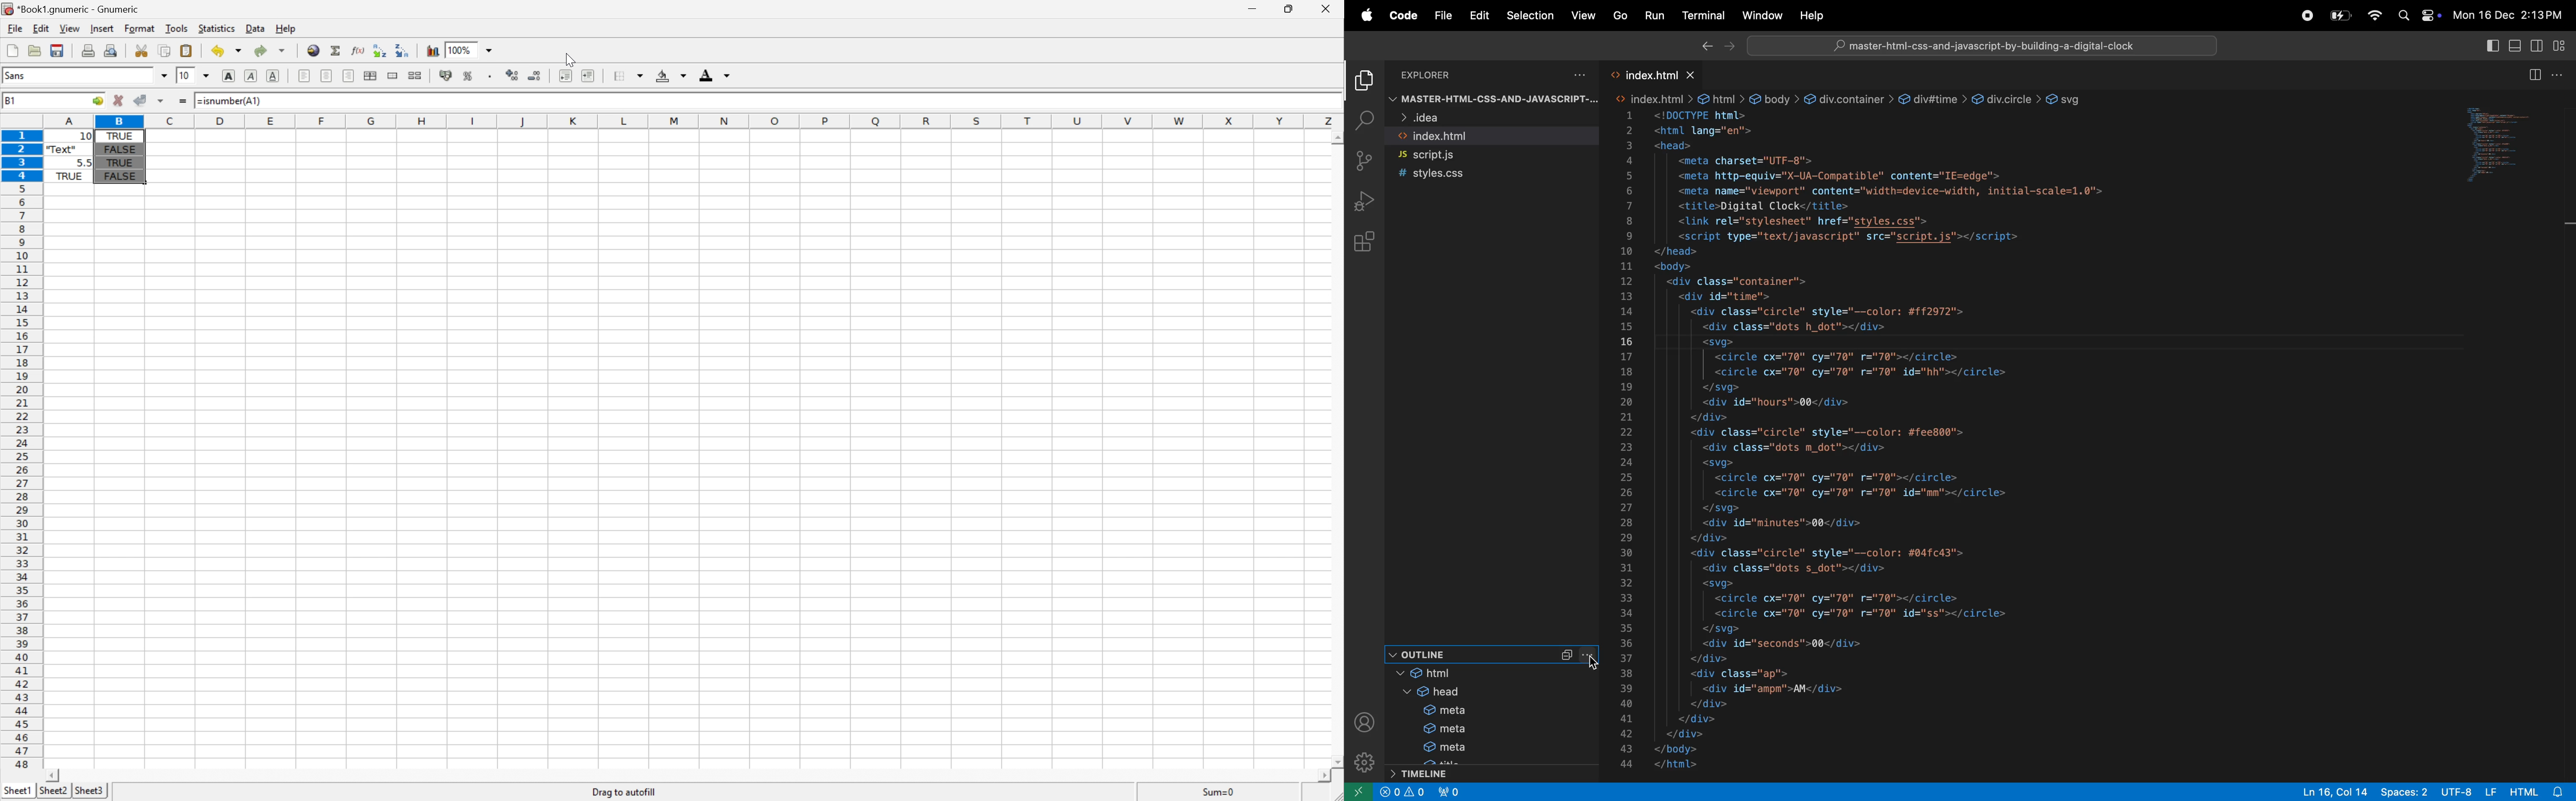 The width and height of the screenshot is (2576, 812). Describe the element at coordinates (1490, 654) in the screenshot. I see `outline` at that location.